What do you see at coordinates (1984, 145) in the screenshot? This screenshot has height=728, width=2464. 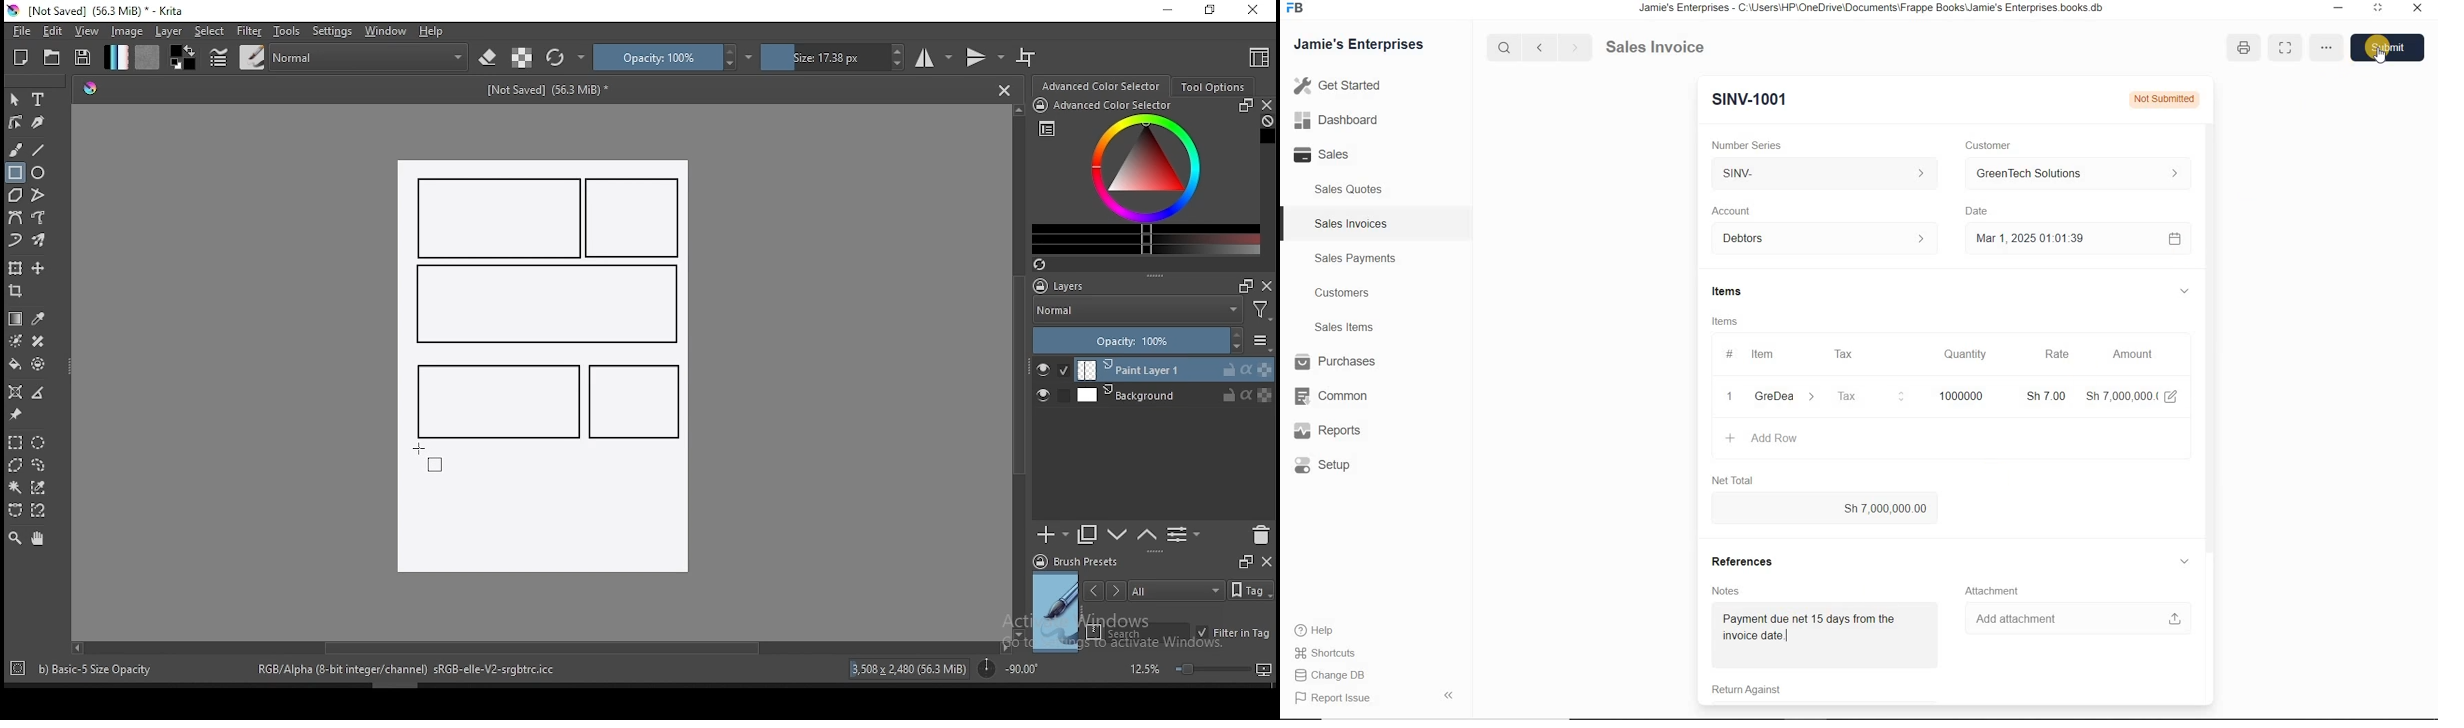 I see `Customer` at bounding box center [1984, 145].